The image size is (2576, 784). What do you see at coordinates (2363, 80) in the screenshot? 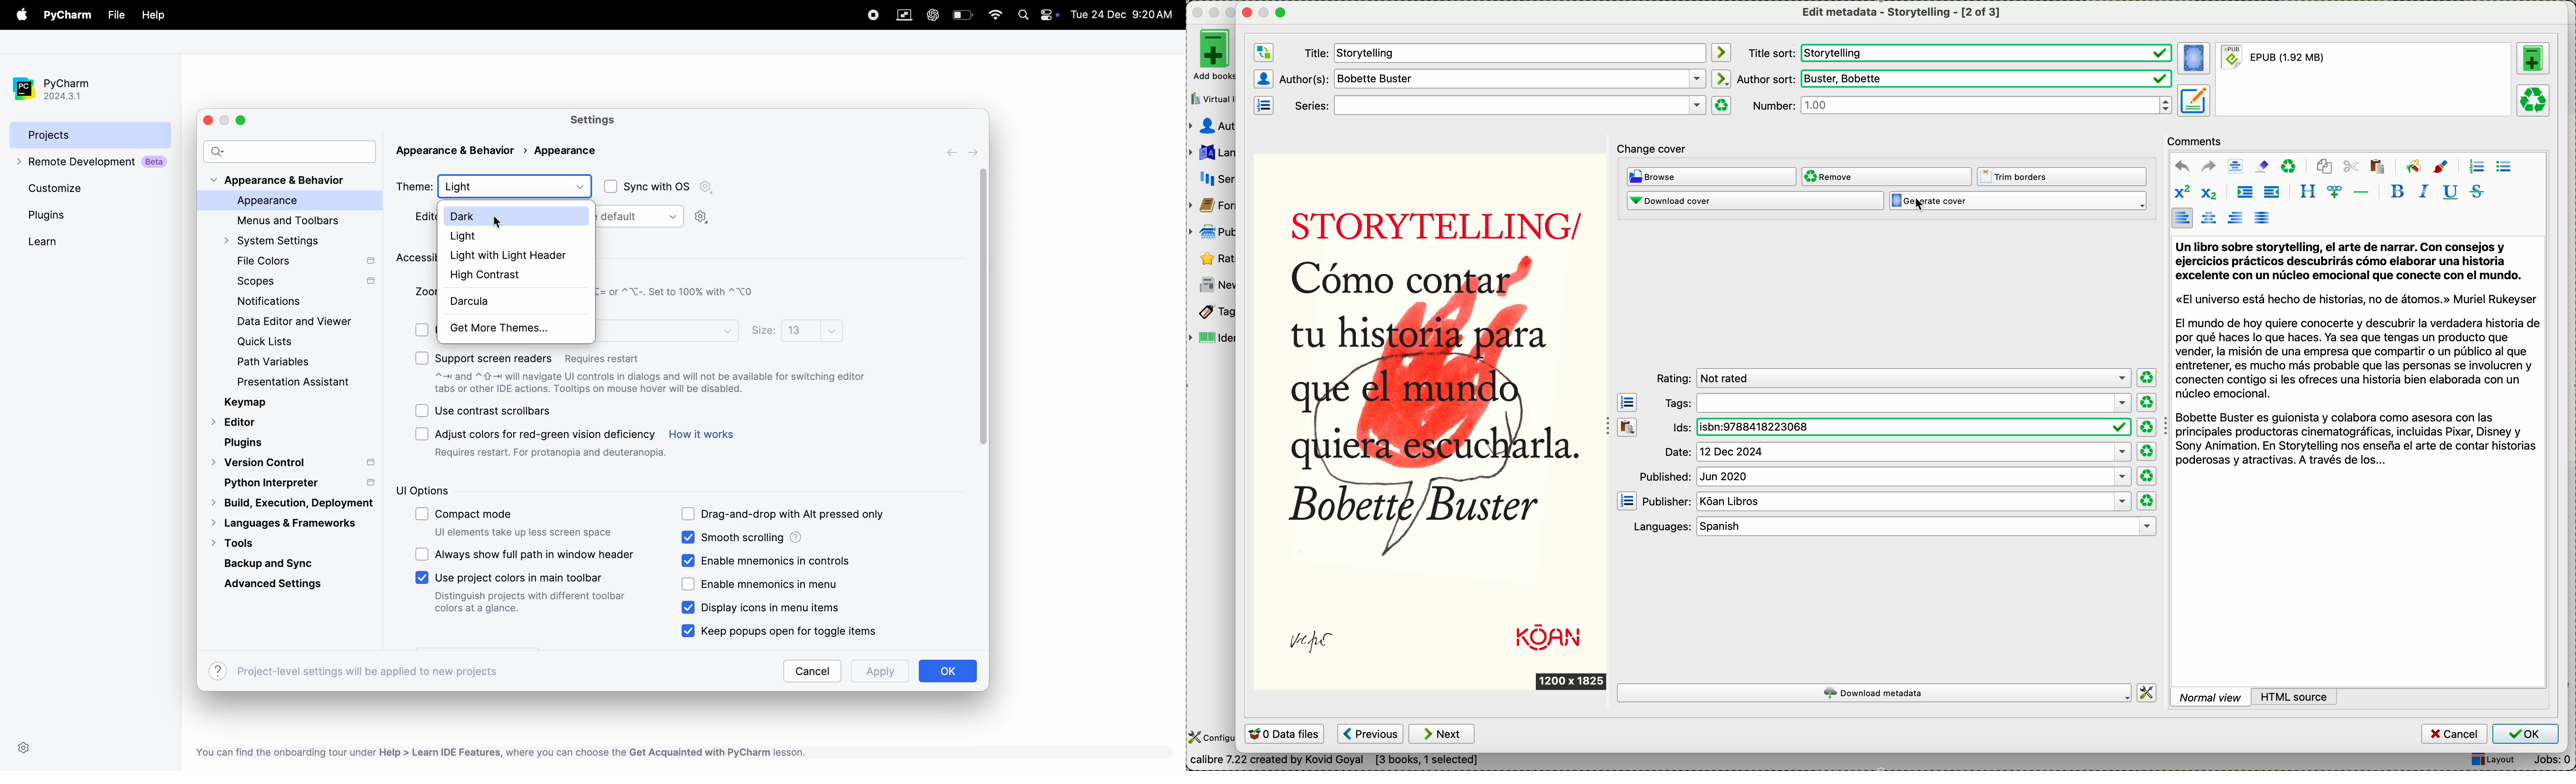
I see `format` at bounding box center [2363, 80].